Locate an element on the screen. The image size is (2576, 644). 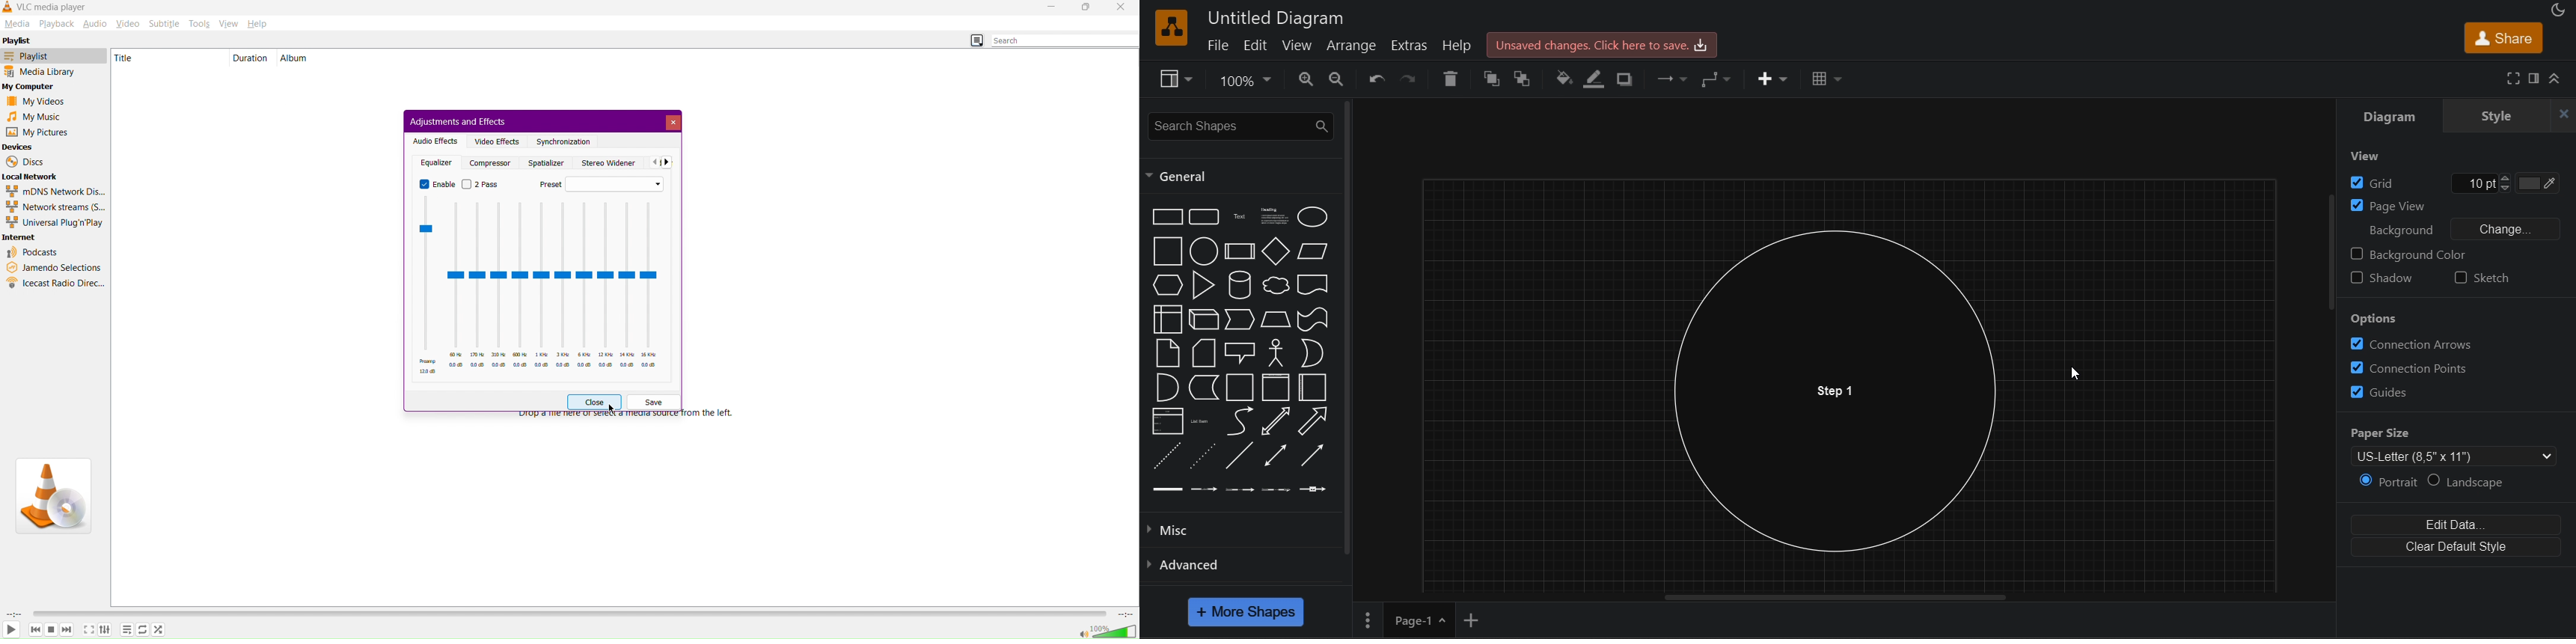
Close is located at coordinates (673, 123).